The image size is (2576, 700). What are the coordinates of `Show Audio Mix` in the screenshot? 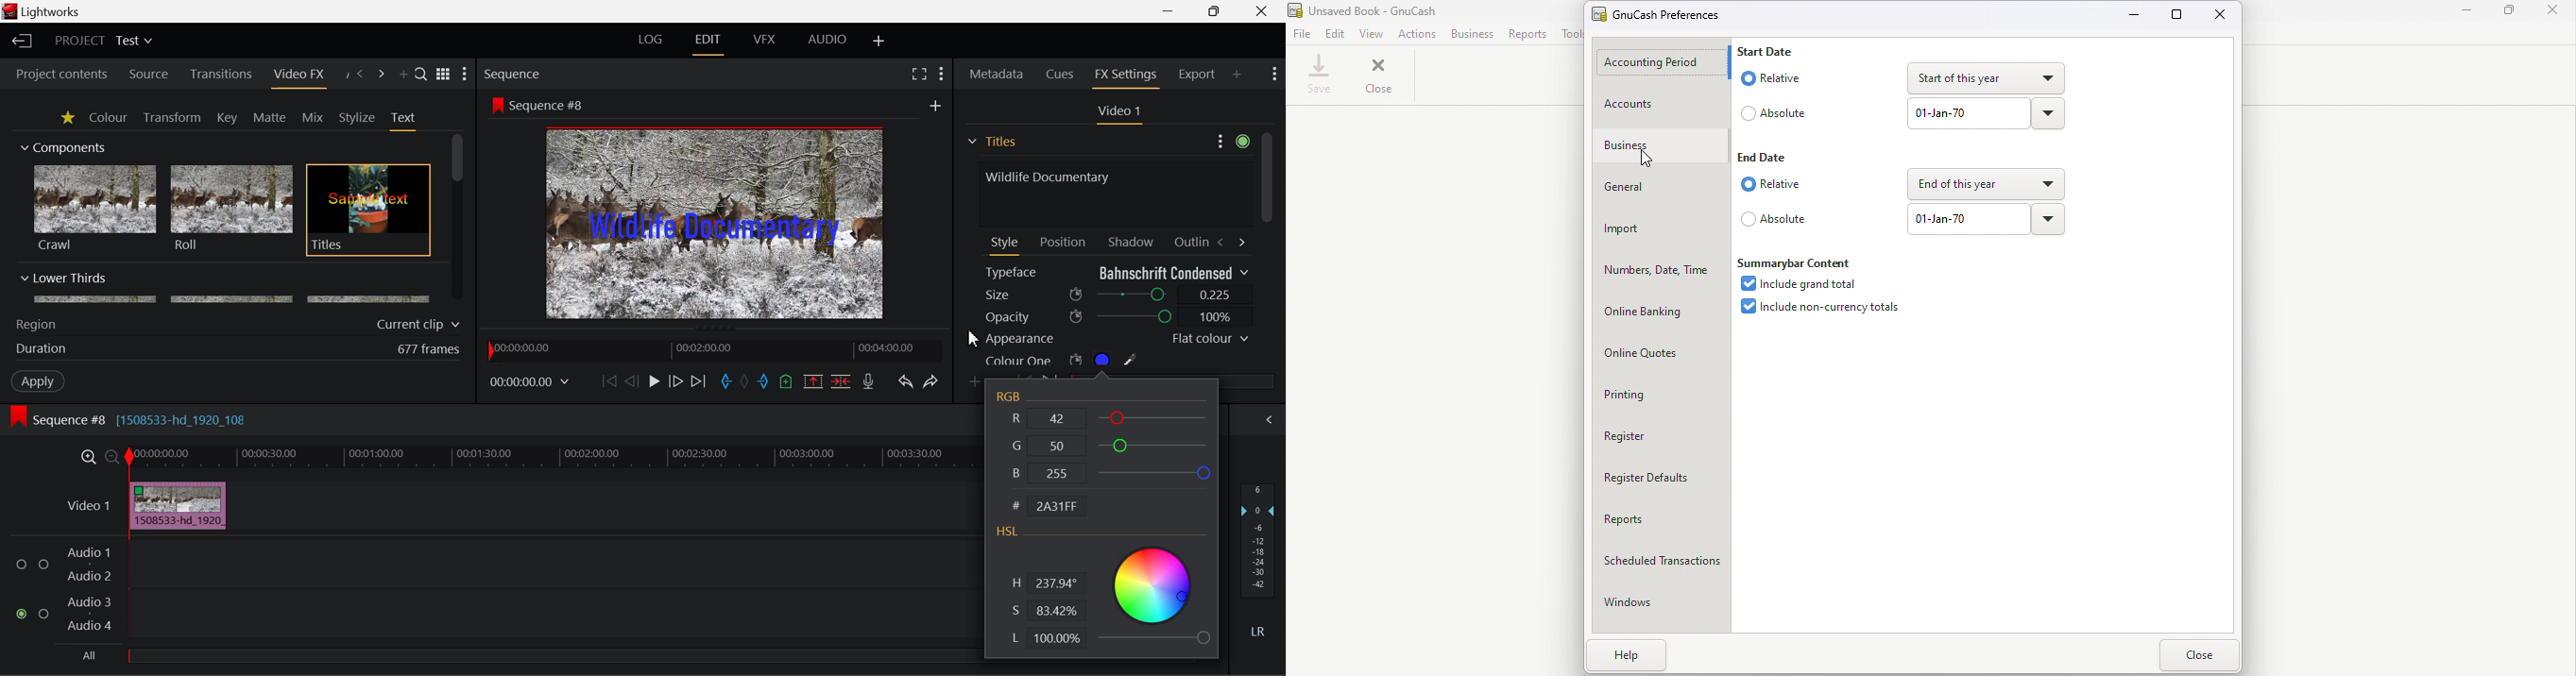 It's located at (1267, 420).